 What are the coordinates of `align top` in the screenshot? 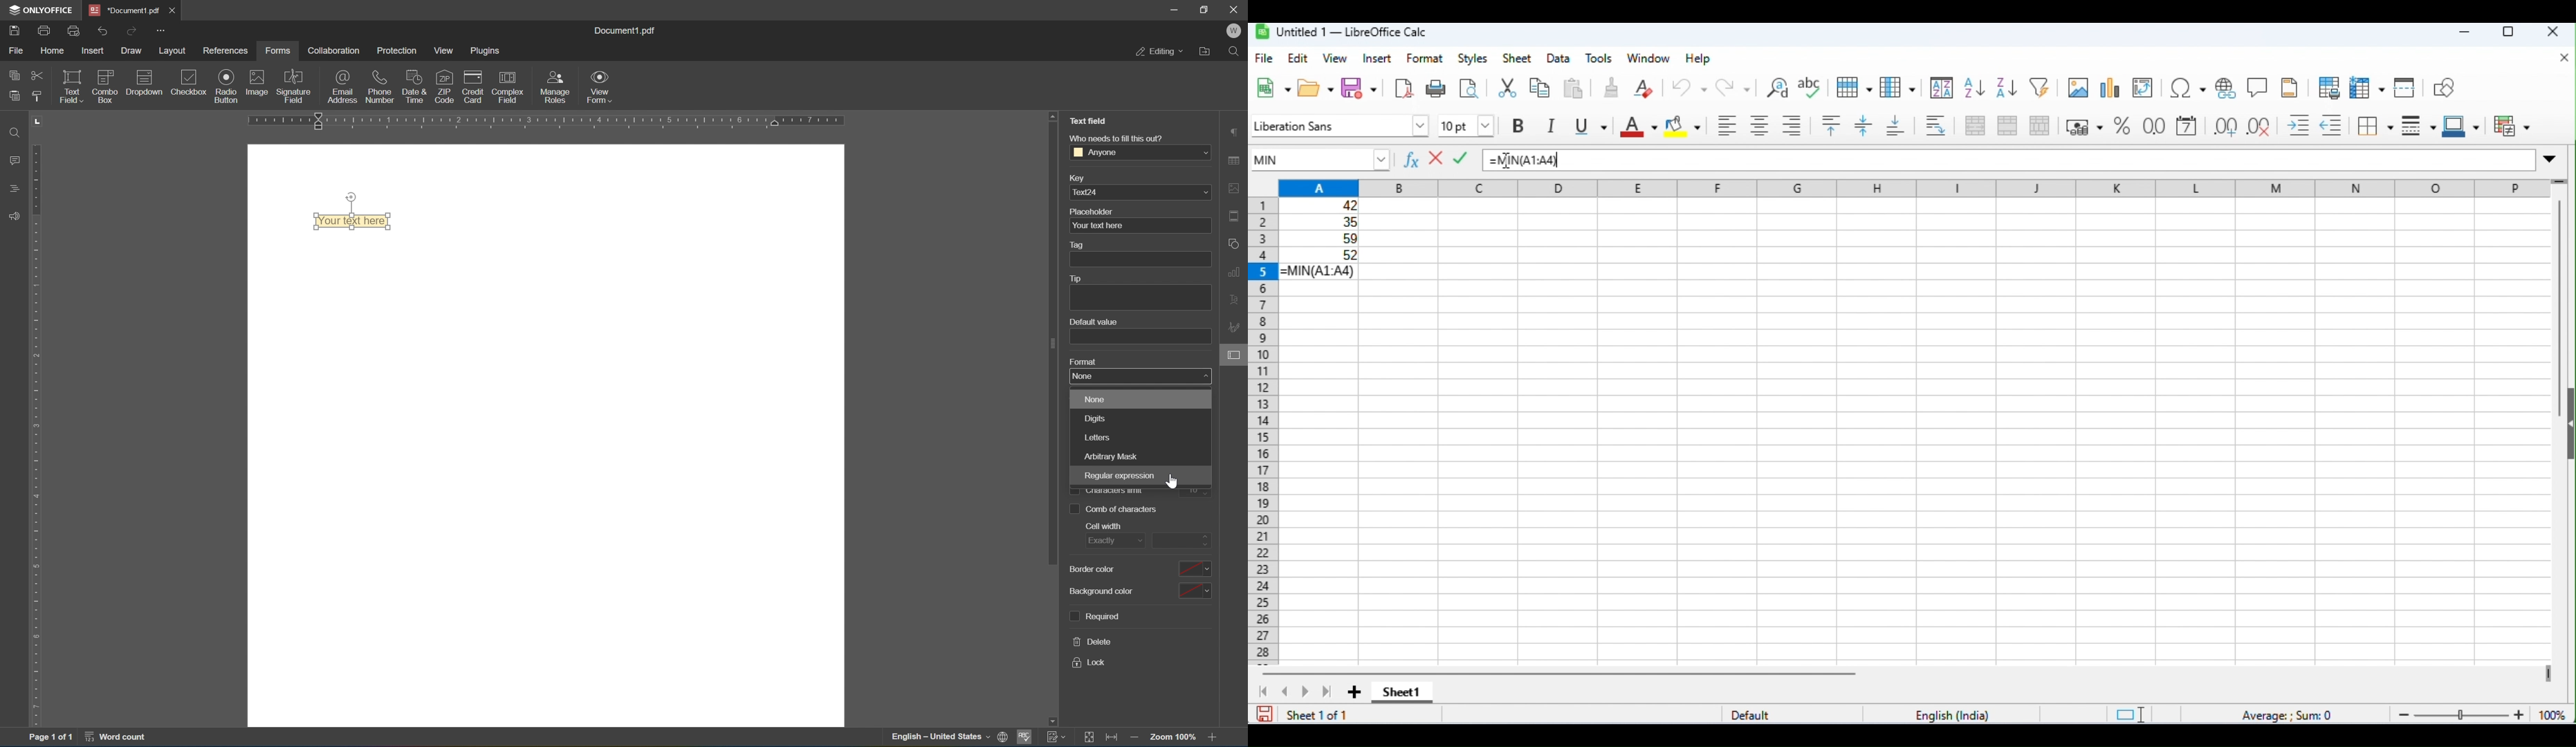 It's located at (1833, 125).